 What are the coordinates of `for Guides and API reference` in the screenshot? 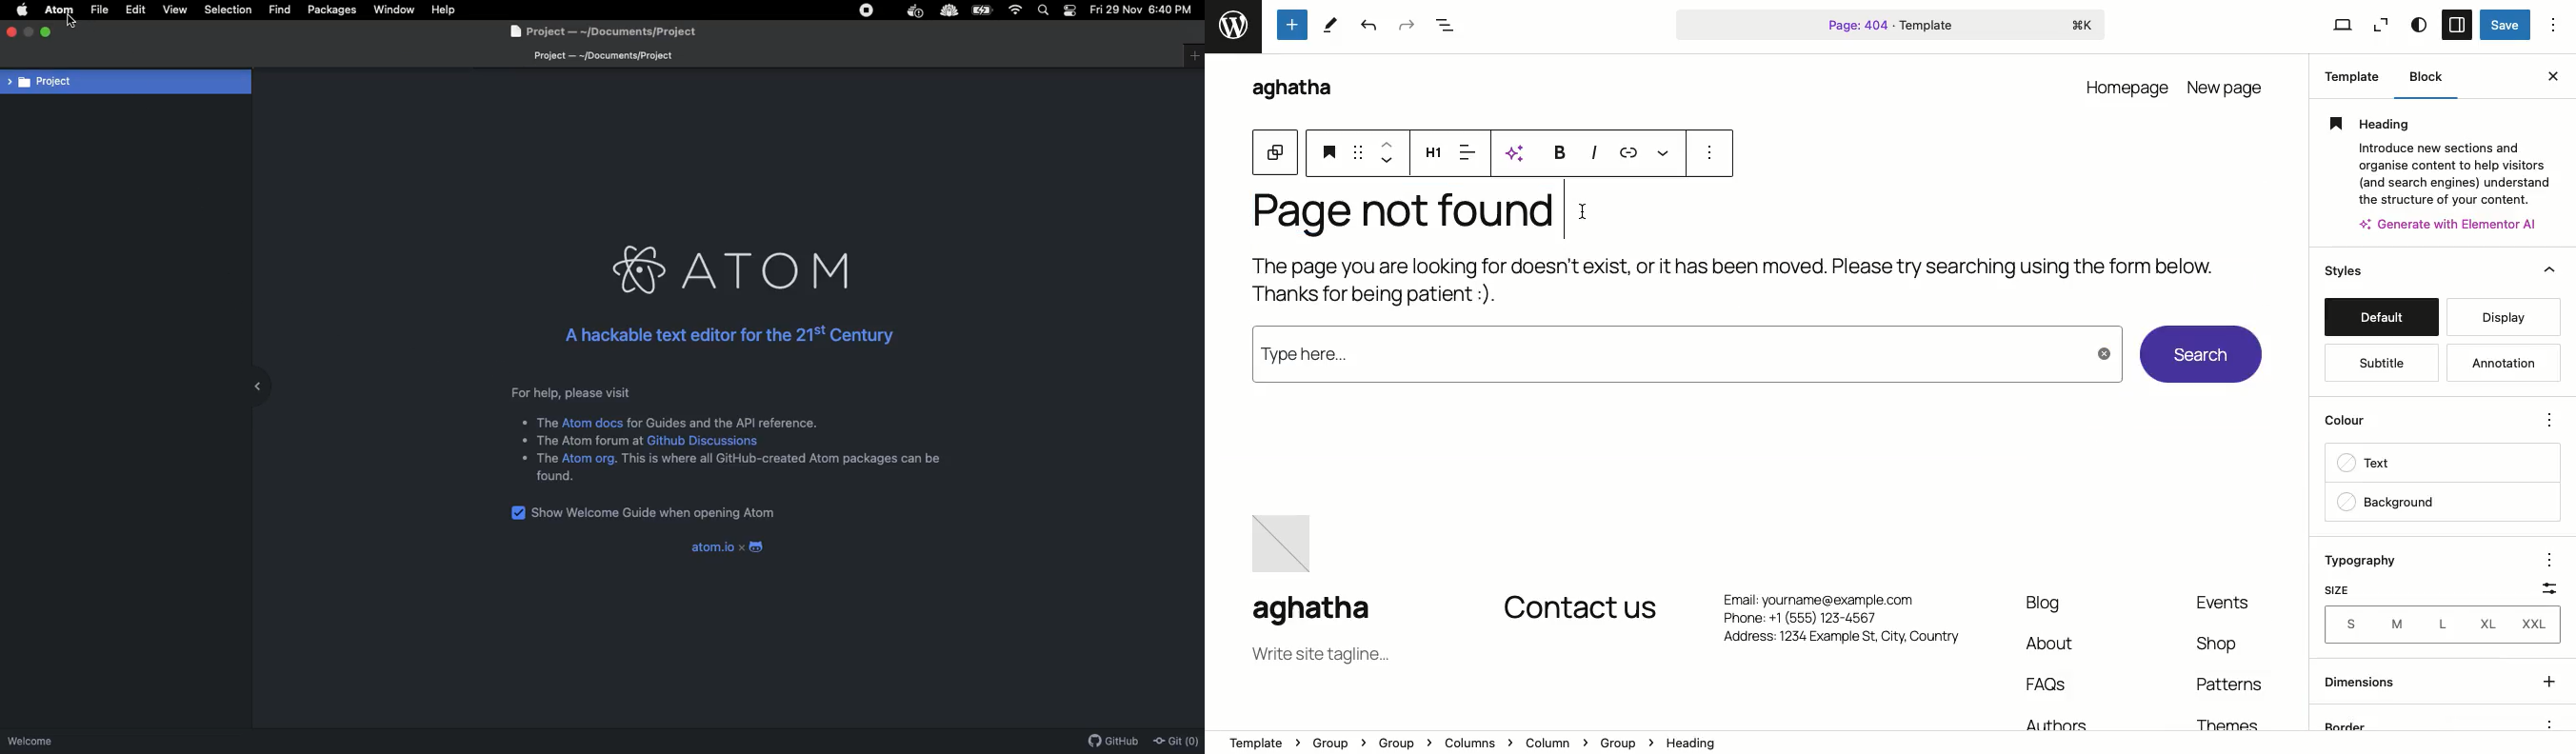 It's located at (722, 422).